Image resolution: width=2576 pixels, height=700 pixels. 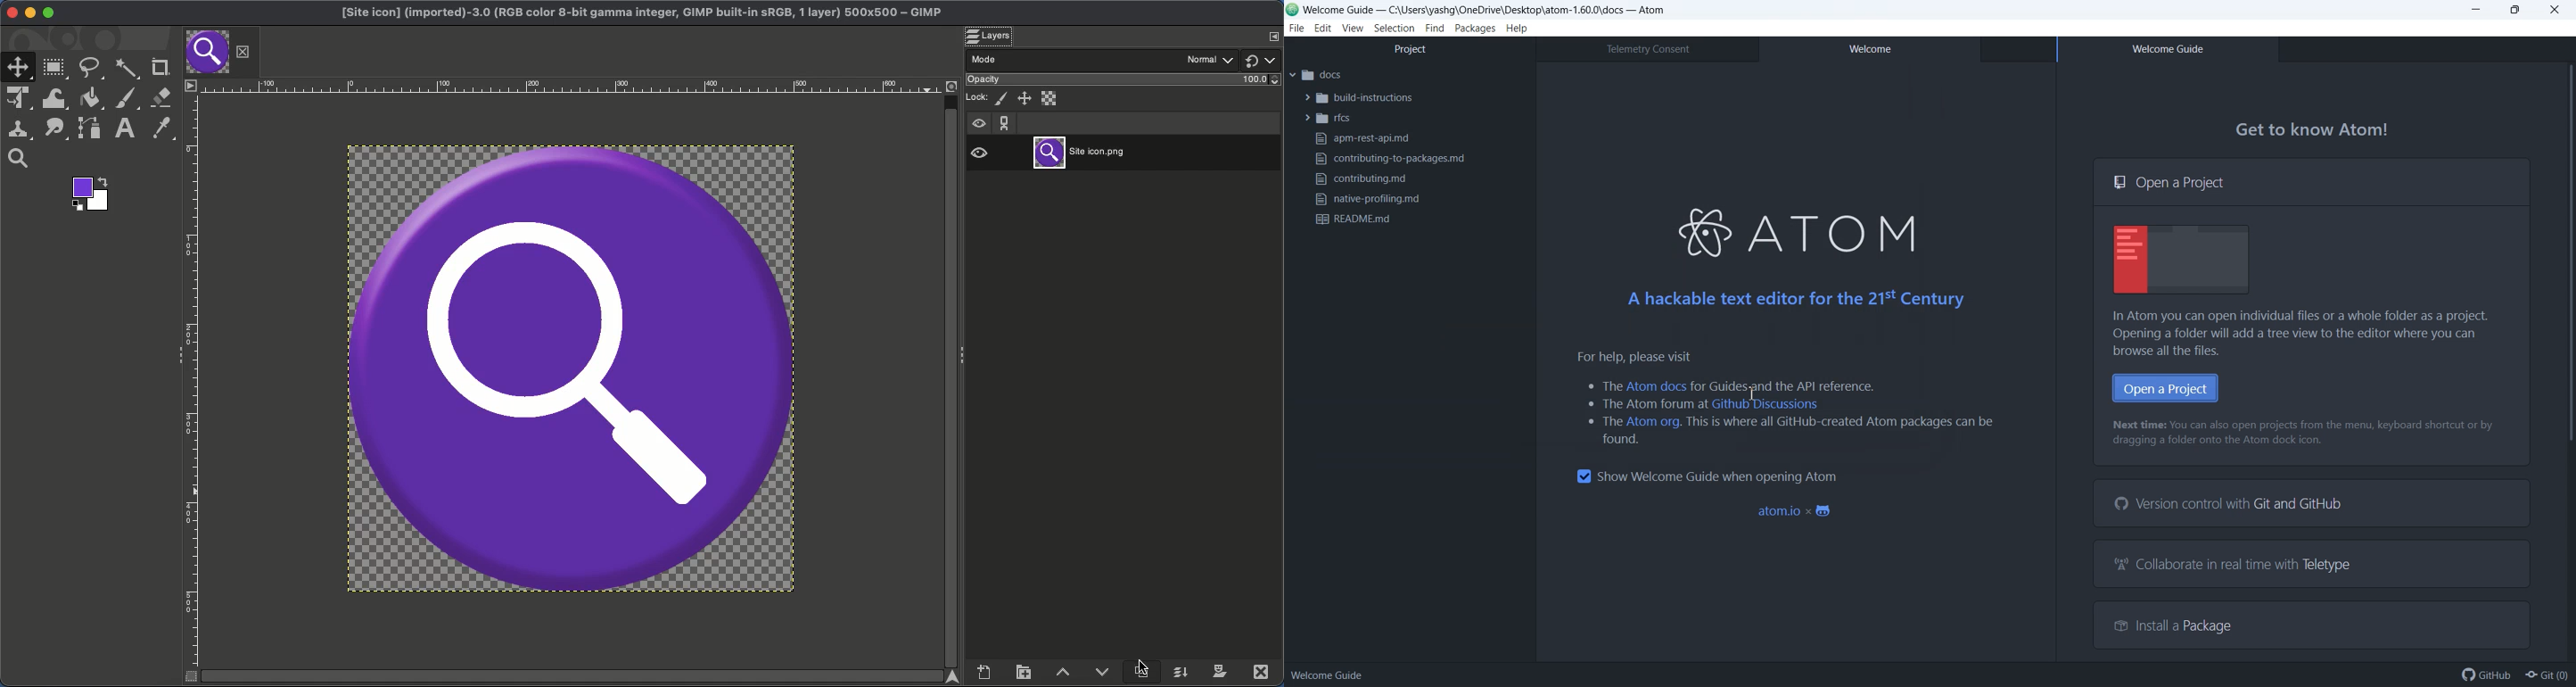 I want to click on GitHub, so click(x=2487, y=675).